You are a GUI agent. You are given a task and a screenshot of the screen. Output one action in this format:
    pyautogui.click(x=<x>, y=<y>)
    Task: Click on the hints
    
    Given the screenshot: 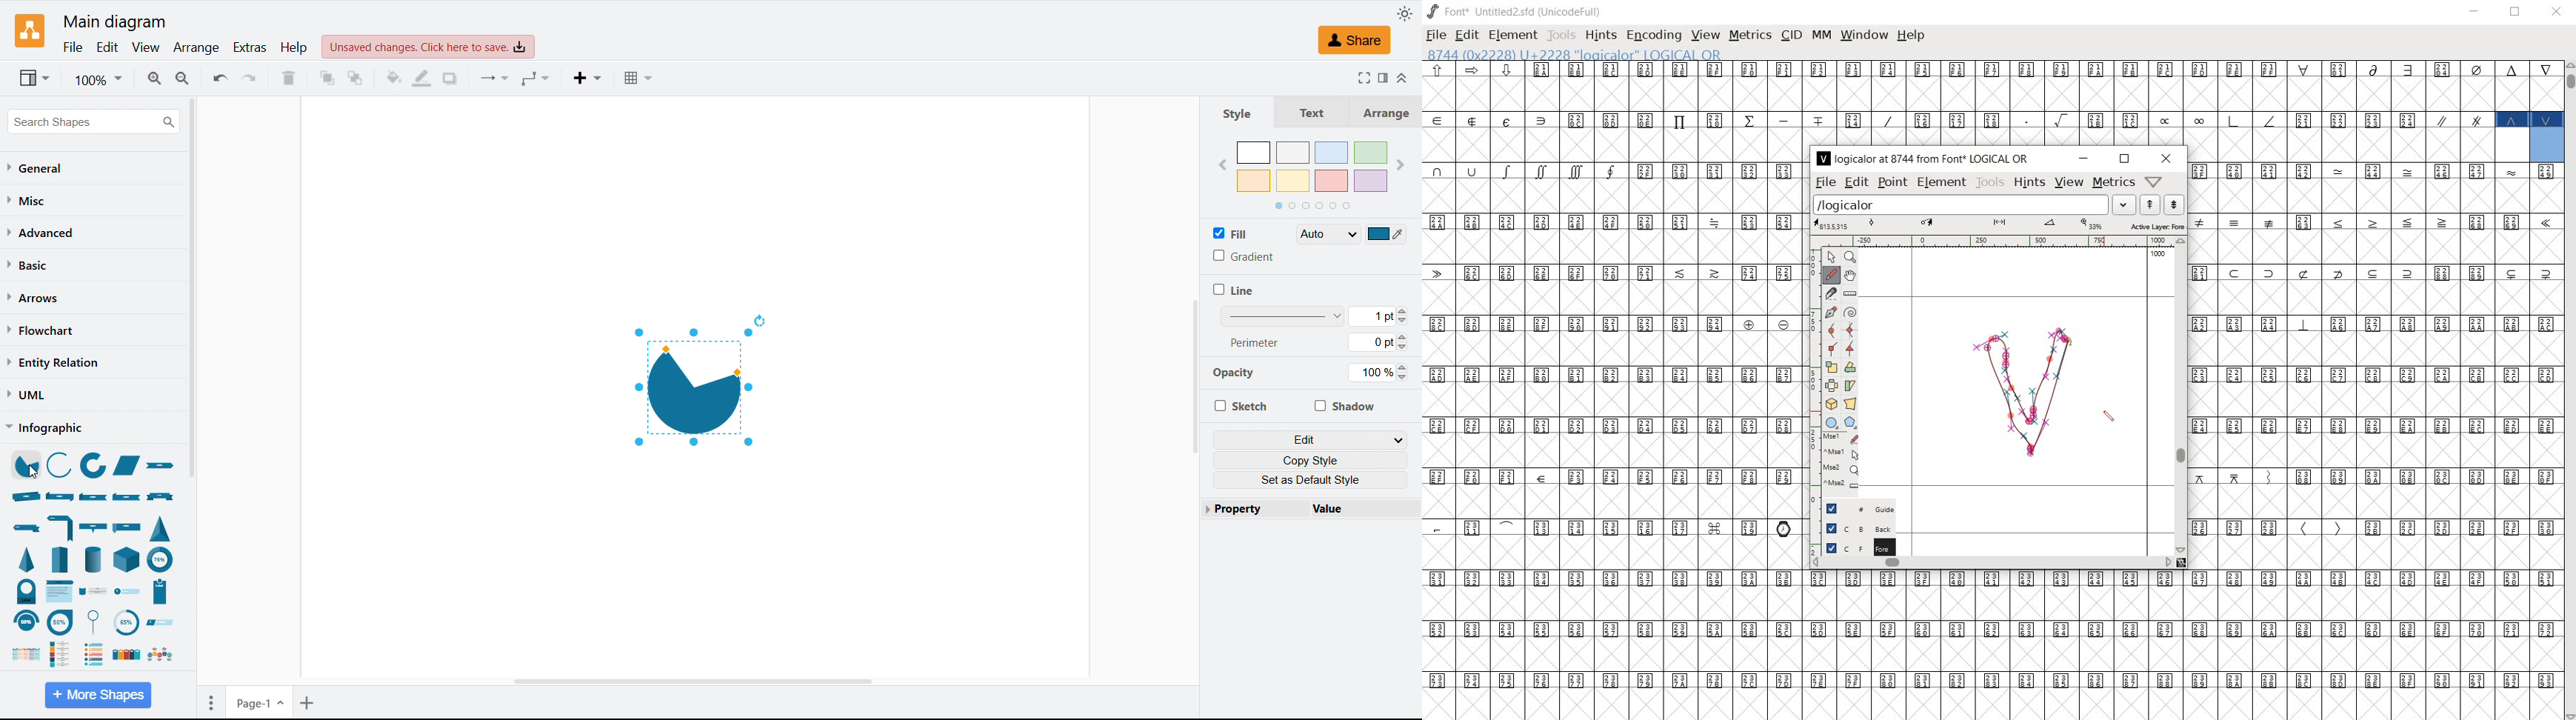 What is the action you would take?
    pyautogui.click(x=1600, y=37)
    